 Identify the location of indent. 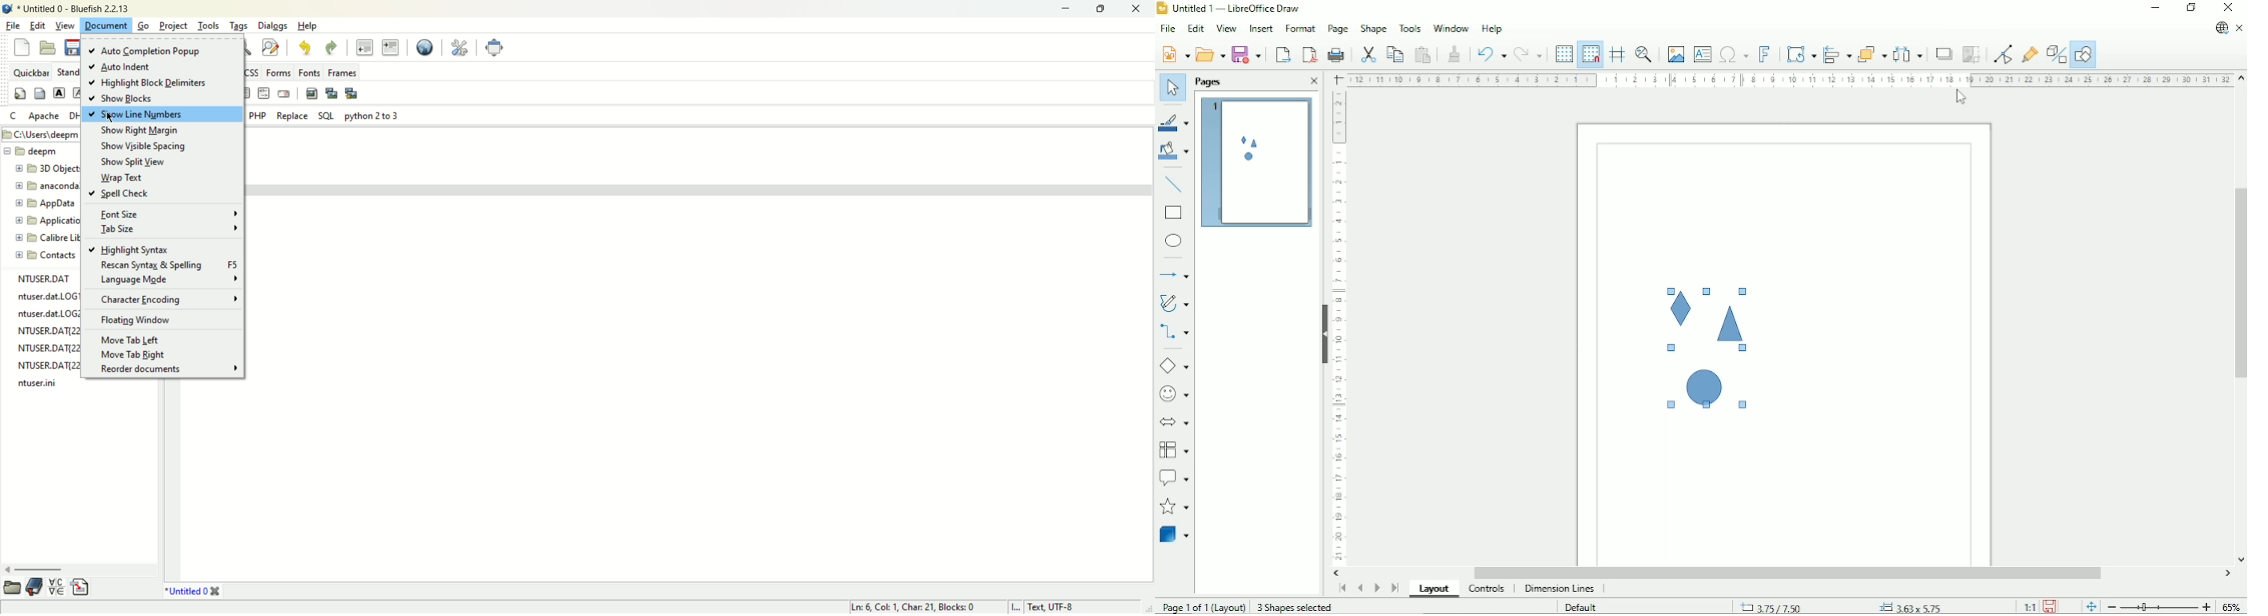
(390, 48).